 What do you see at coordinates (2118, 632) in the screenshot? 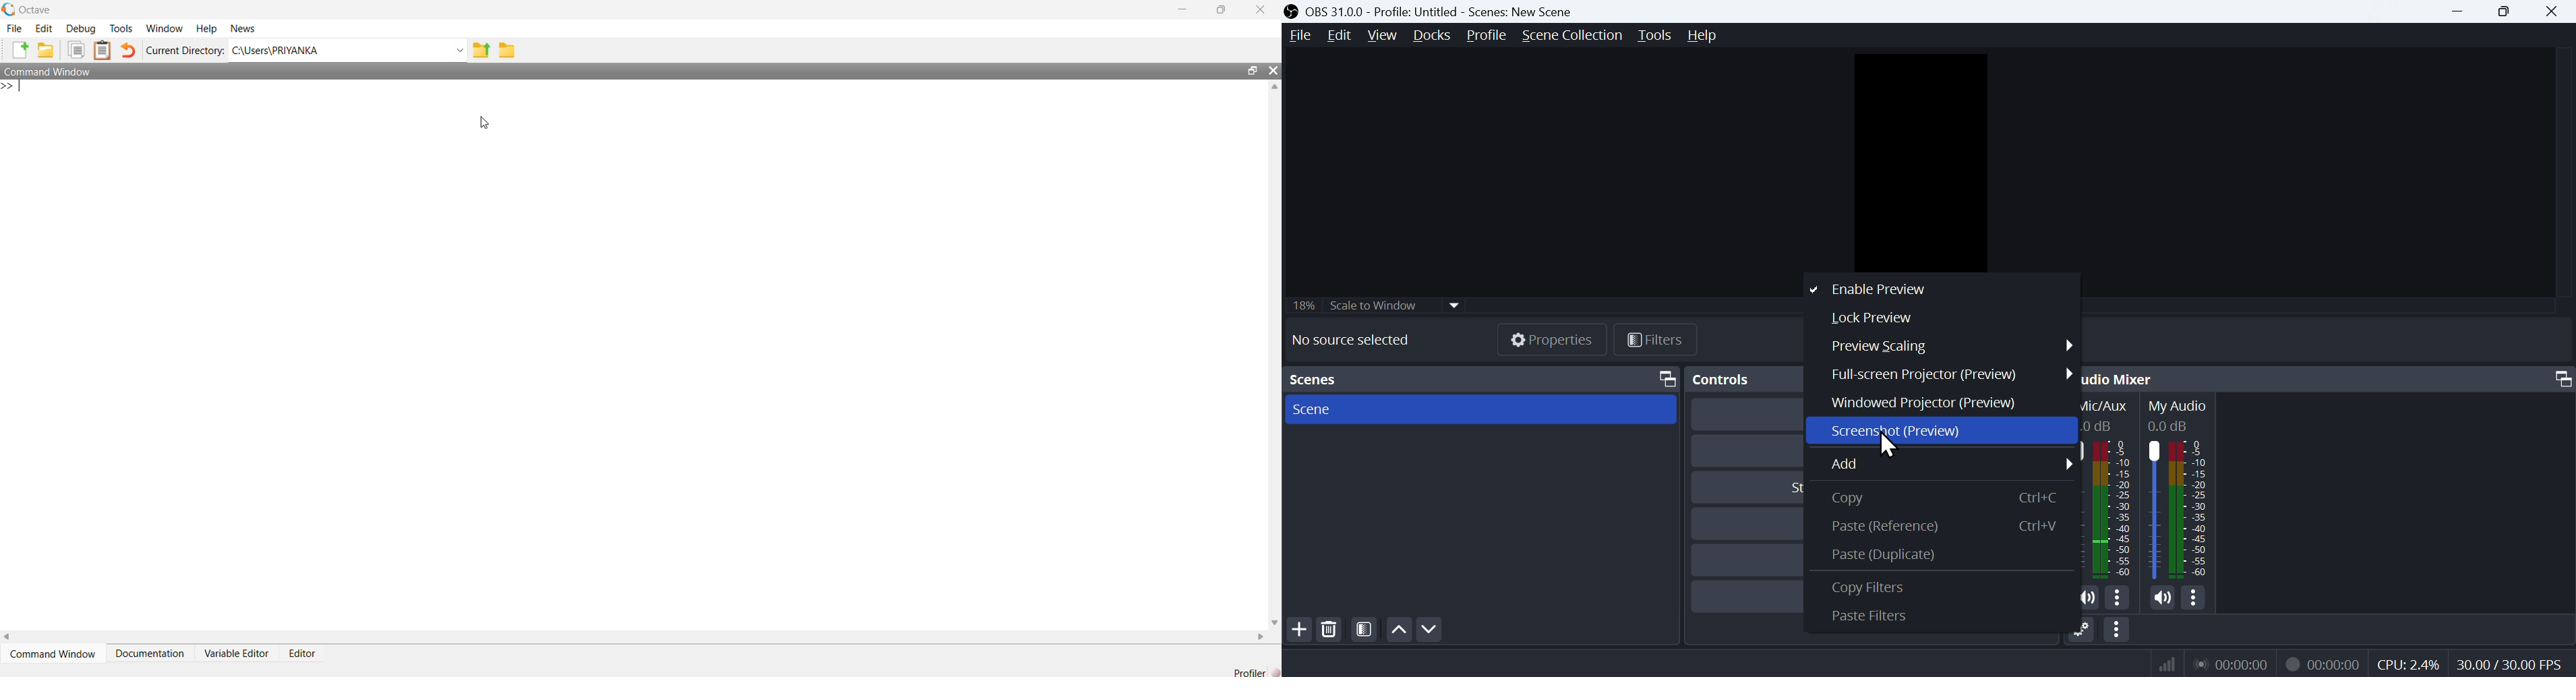
I see `More option` at bounding box center [2118, 632].